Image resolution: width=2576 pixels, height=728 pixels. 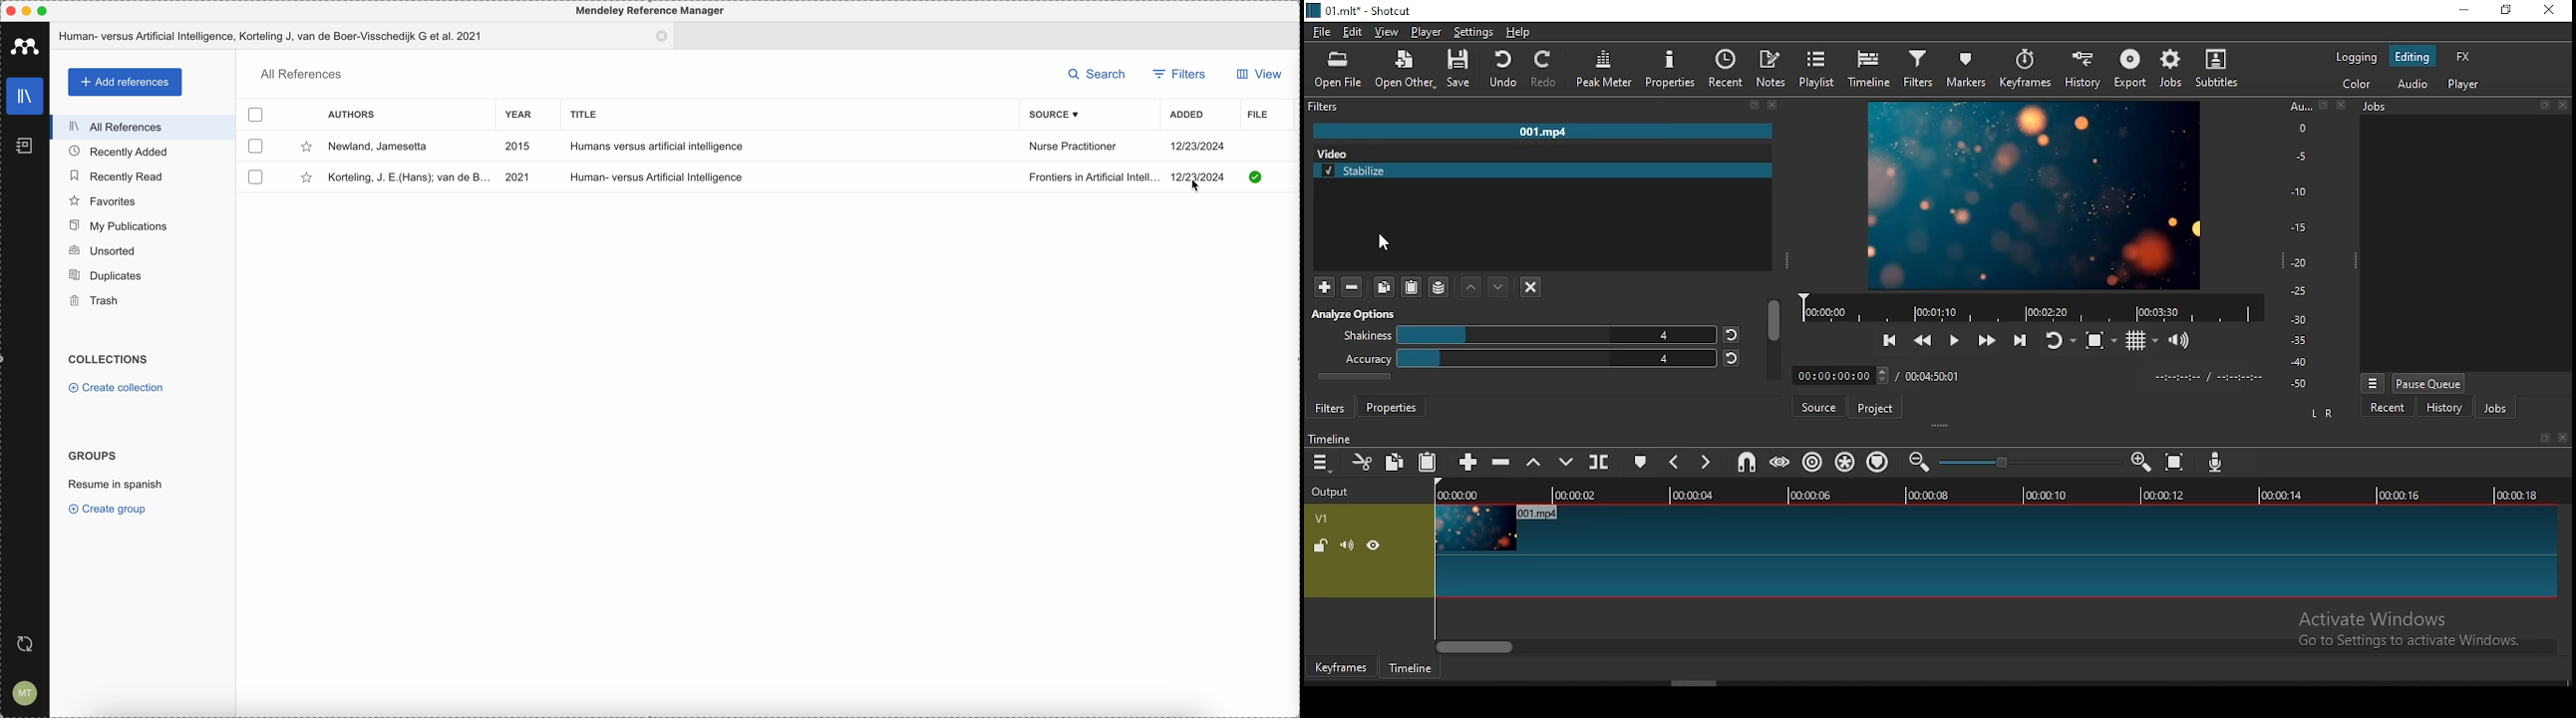 What do you see at coordinates (1776, 340) in the screenshot?
I see `scroll bar` at bounding box center [1776, 340].